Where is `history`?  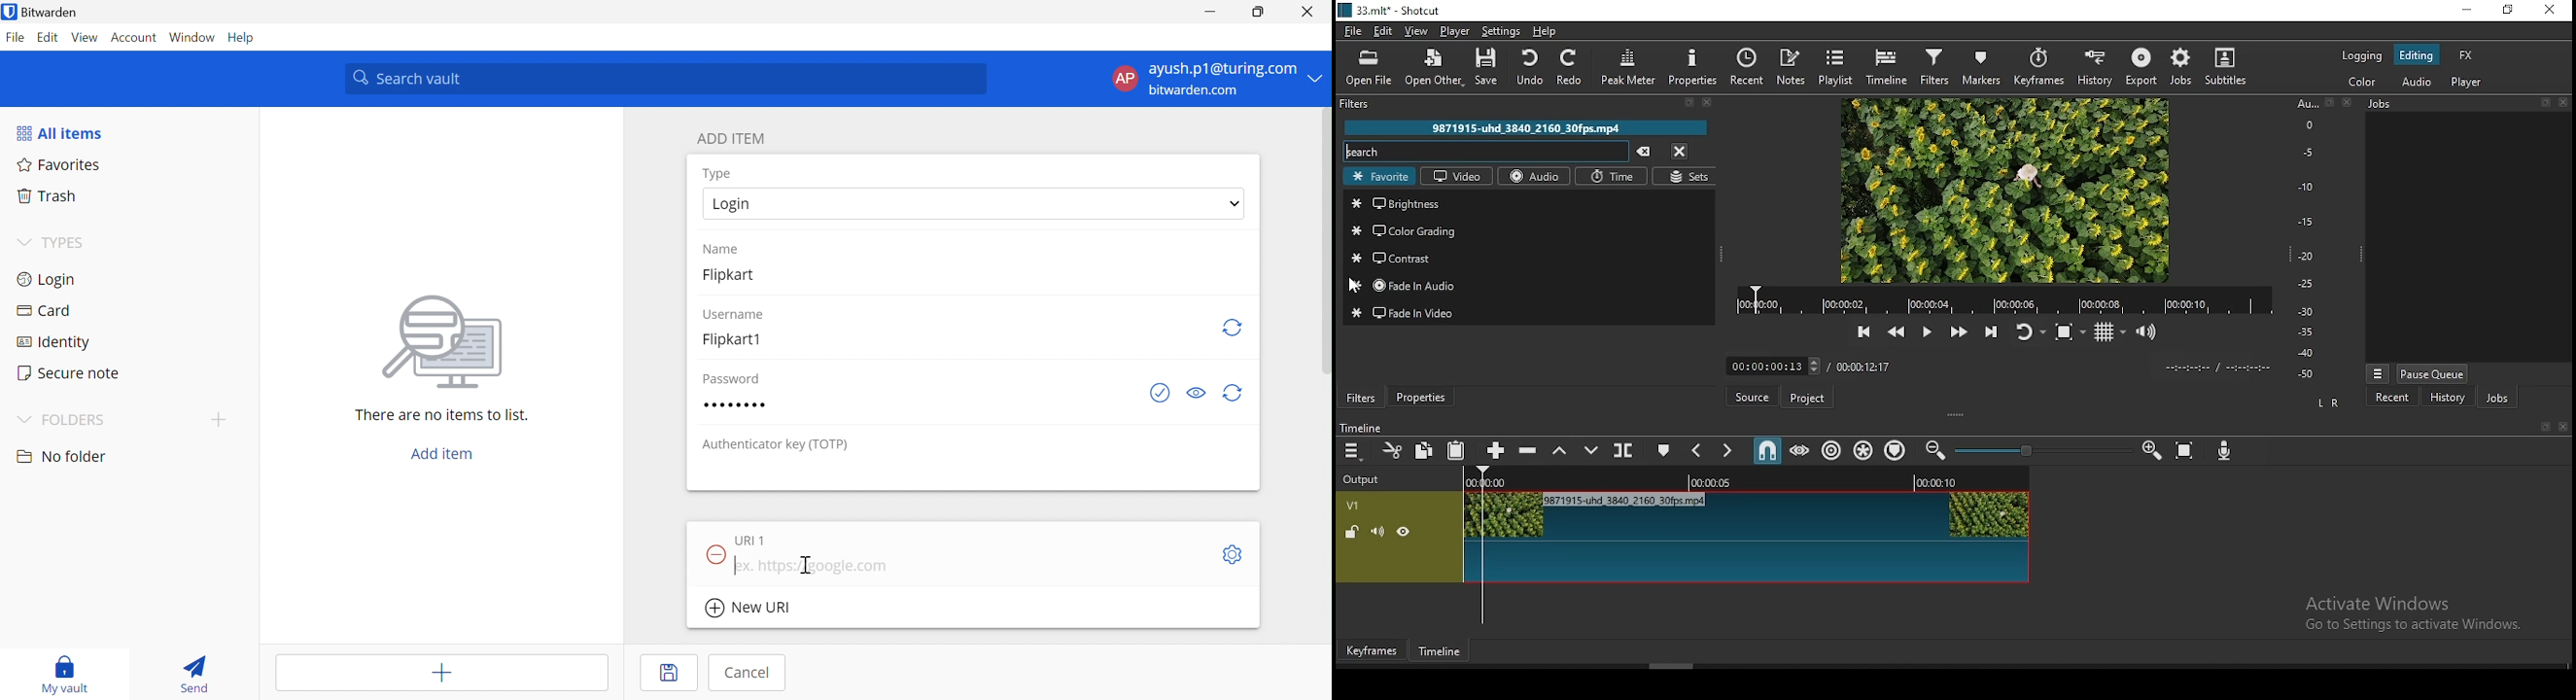 history is located at coordinates (2099, 67).